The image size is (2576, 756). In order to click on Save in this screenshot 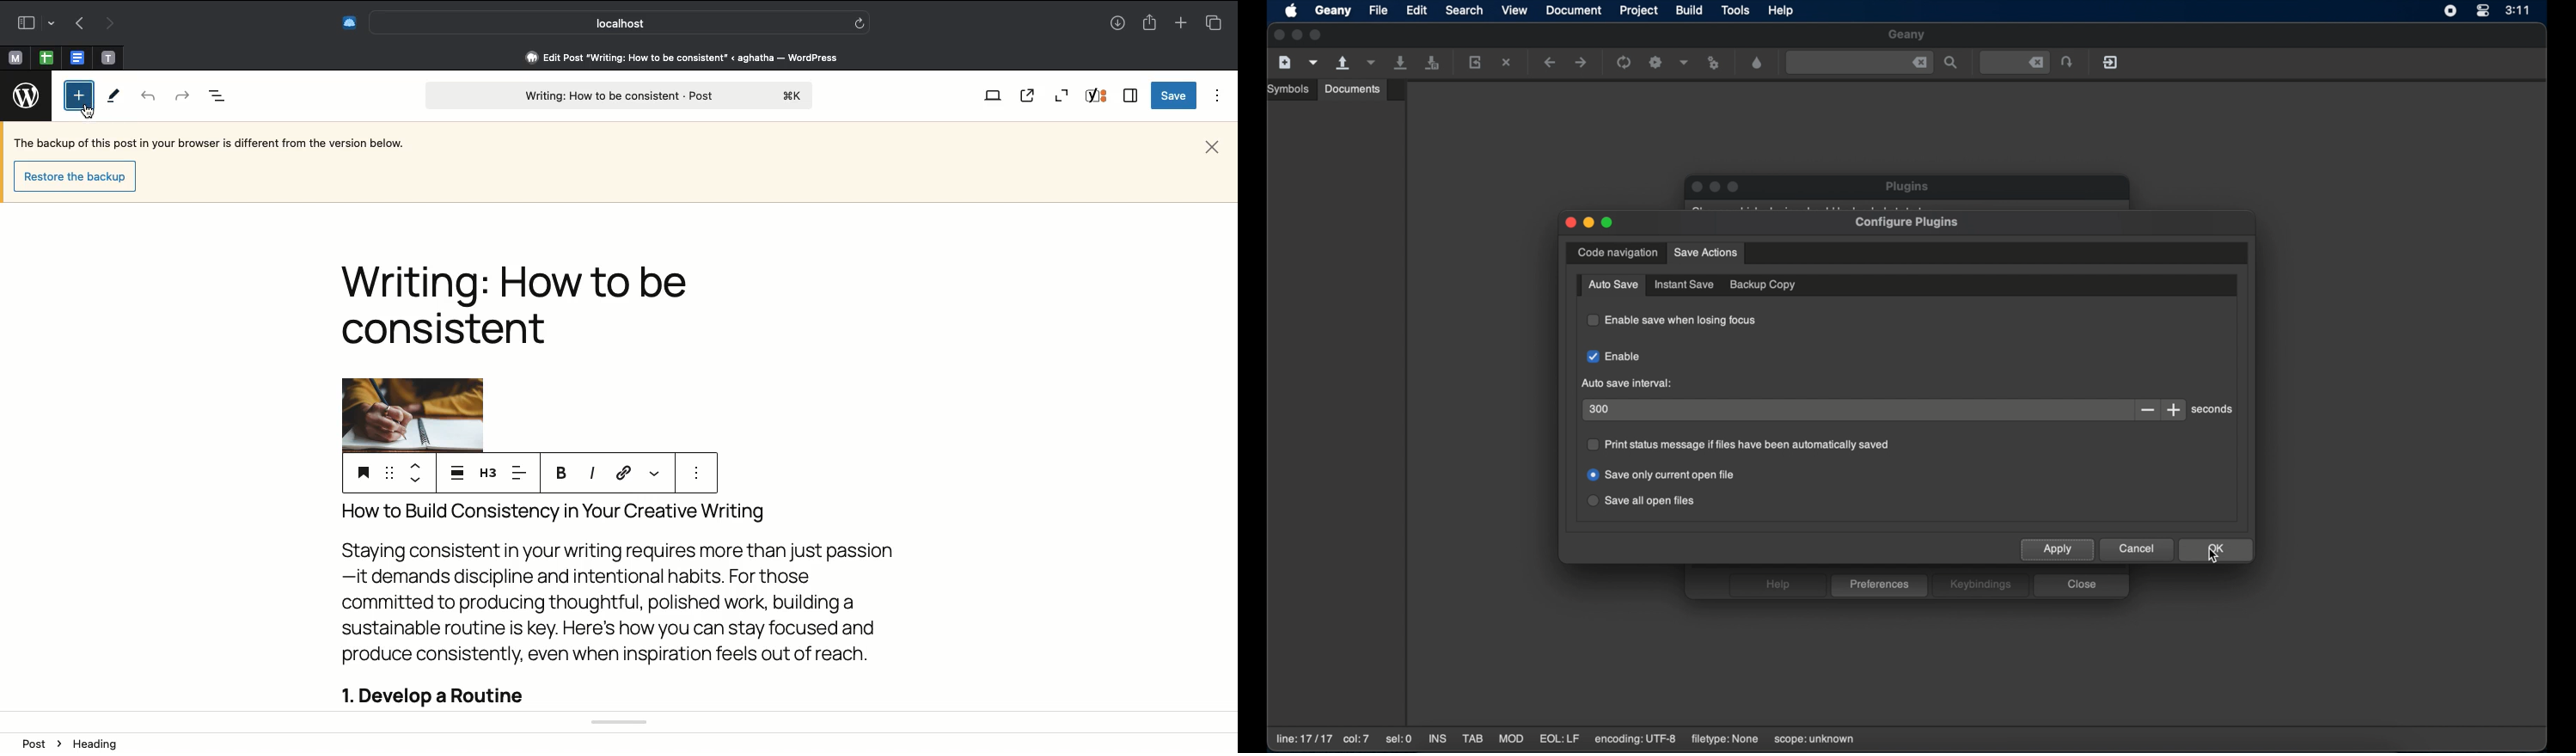, I will do `click(364, 472)`.